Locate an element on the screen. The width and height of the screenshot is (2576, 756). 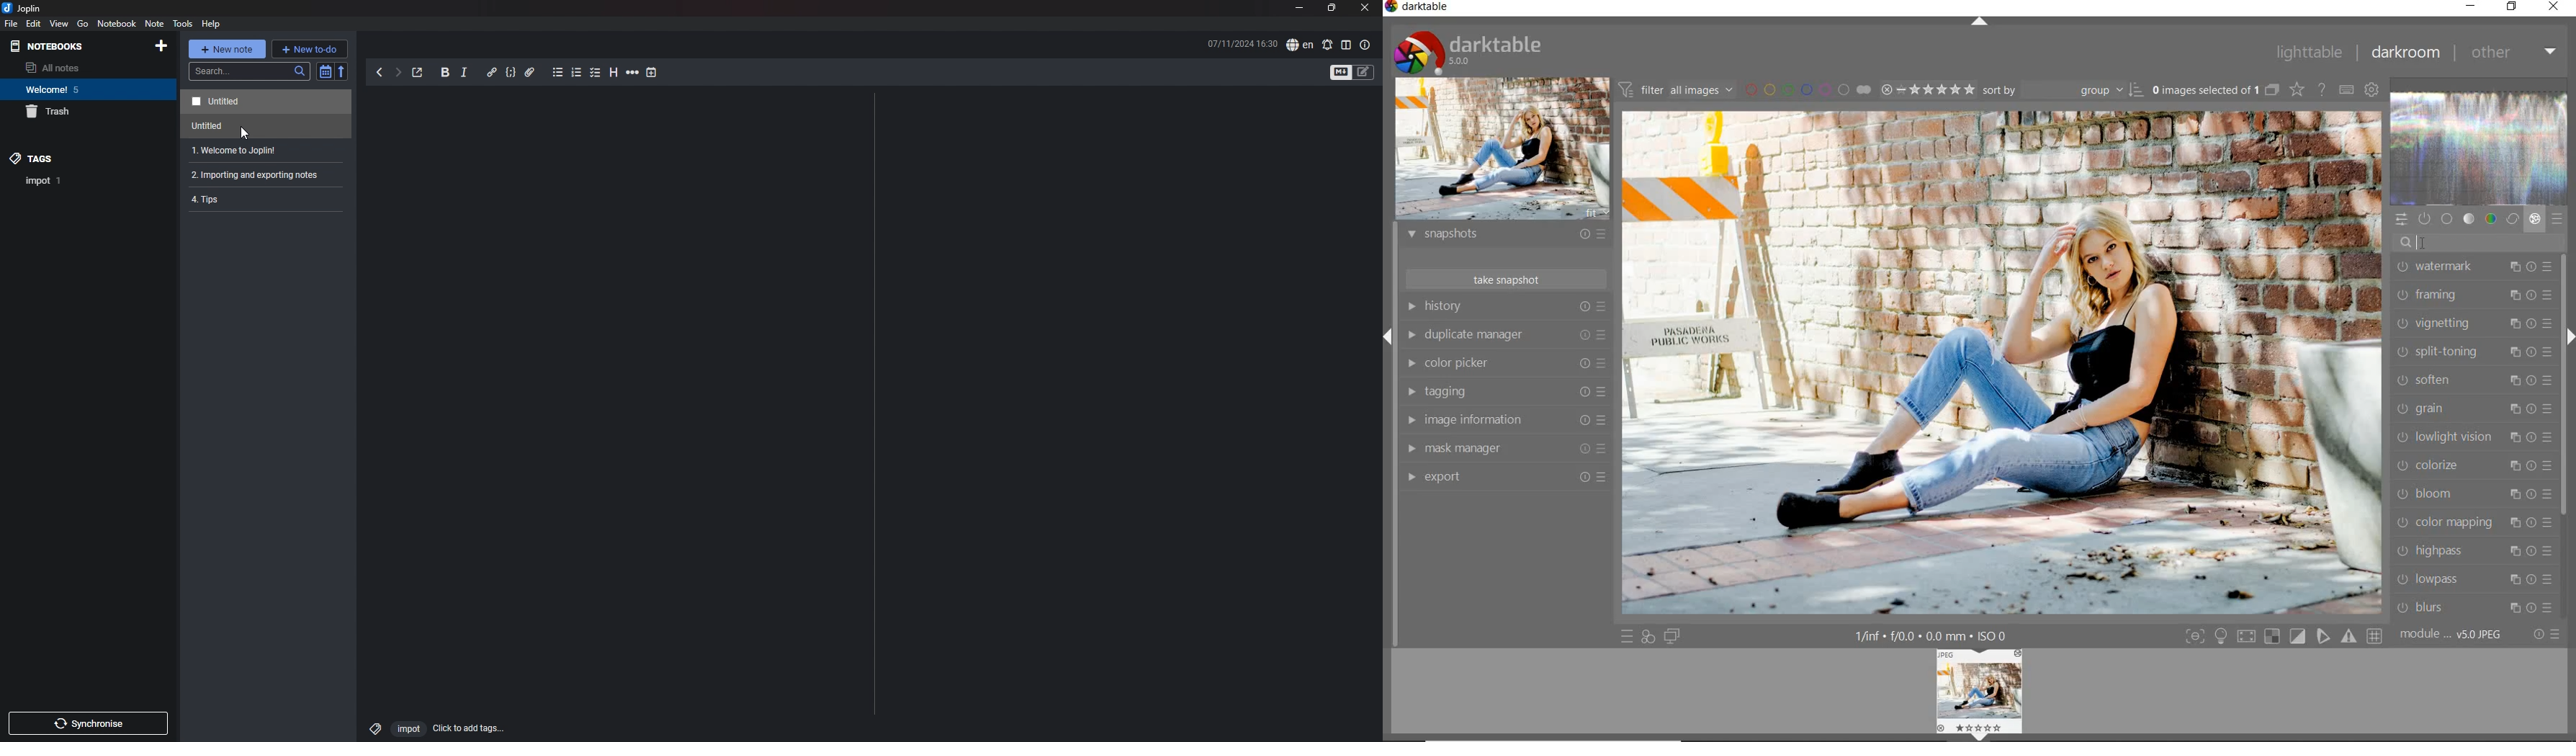
image preview is located at coordinates (1501, 149).